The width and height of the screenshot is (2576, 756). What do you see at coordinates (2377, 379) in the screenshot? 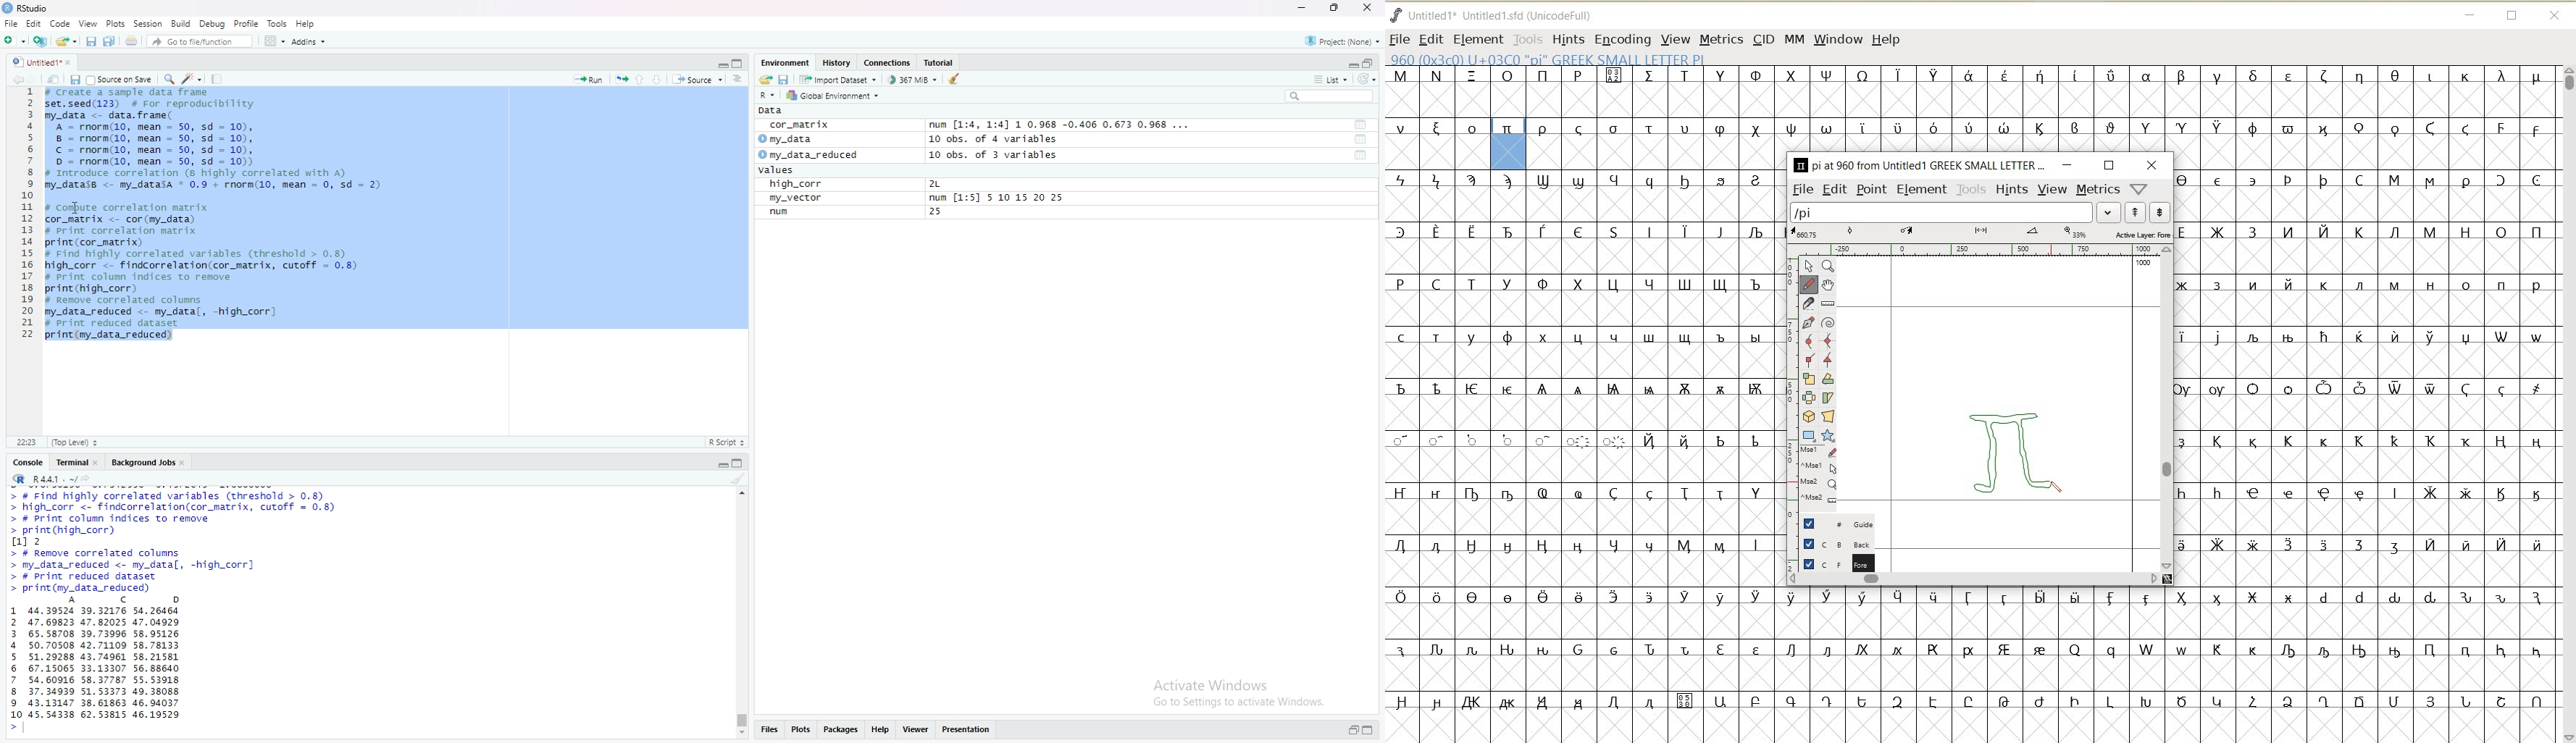
I see `glyph characters` at bounding box center [2377, 379].